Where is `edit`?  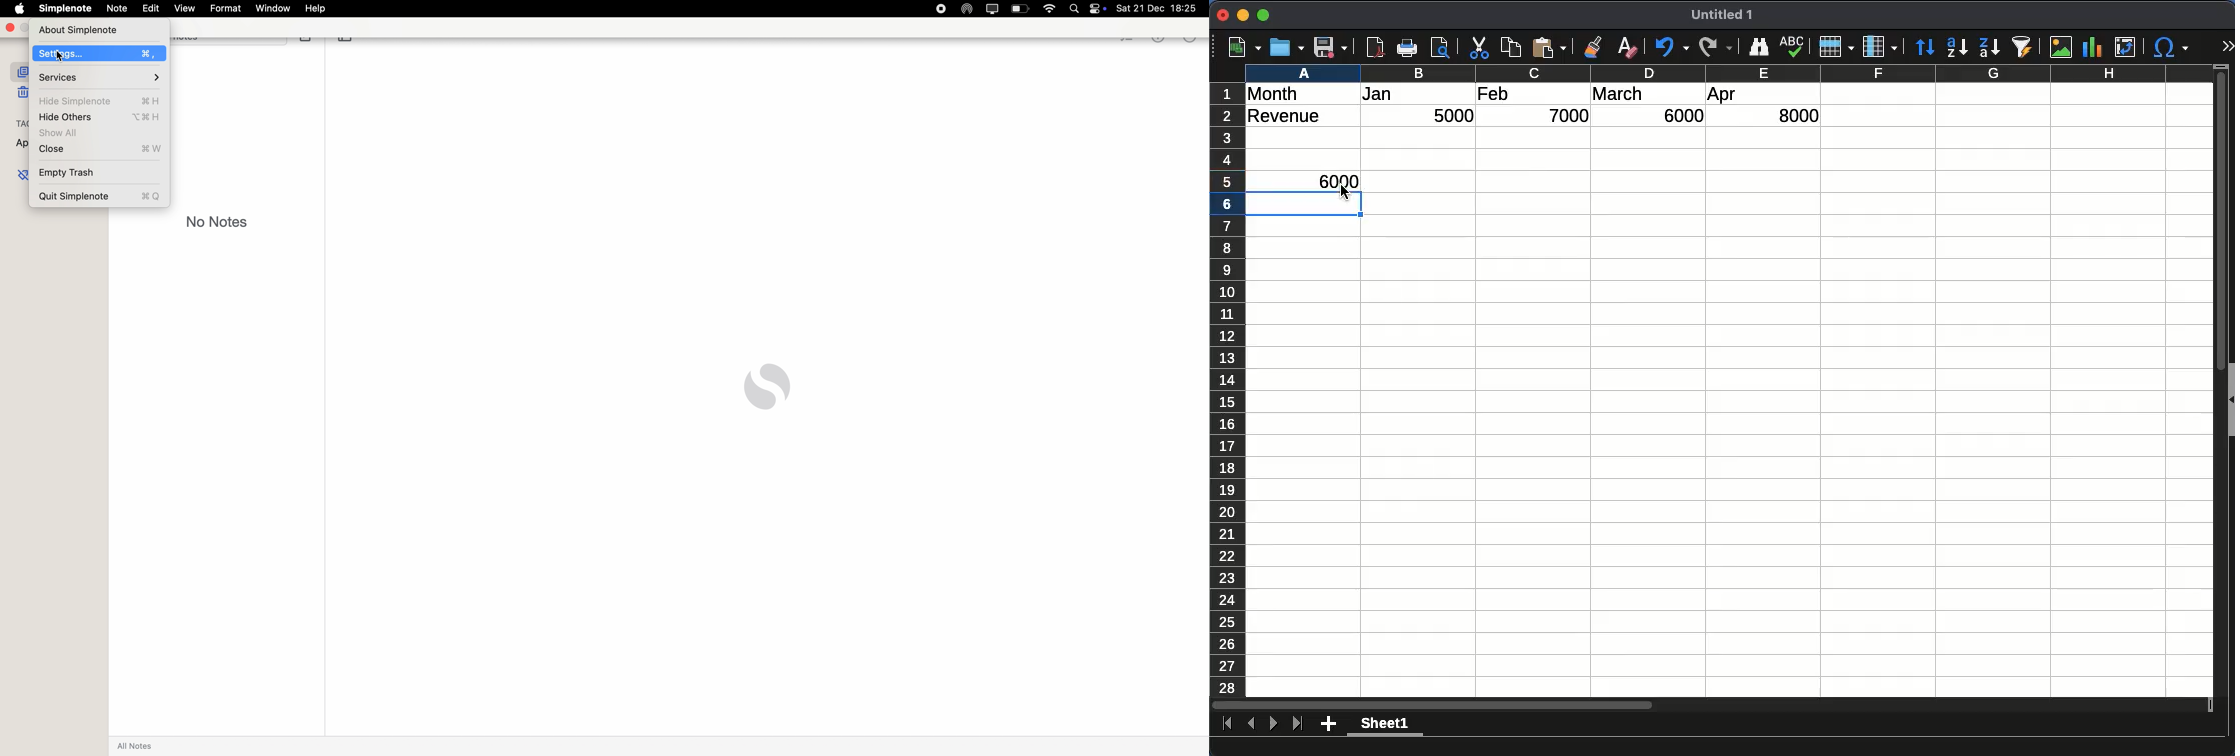
edit is located at coordinates (150, 8).